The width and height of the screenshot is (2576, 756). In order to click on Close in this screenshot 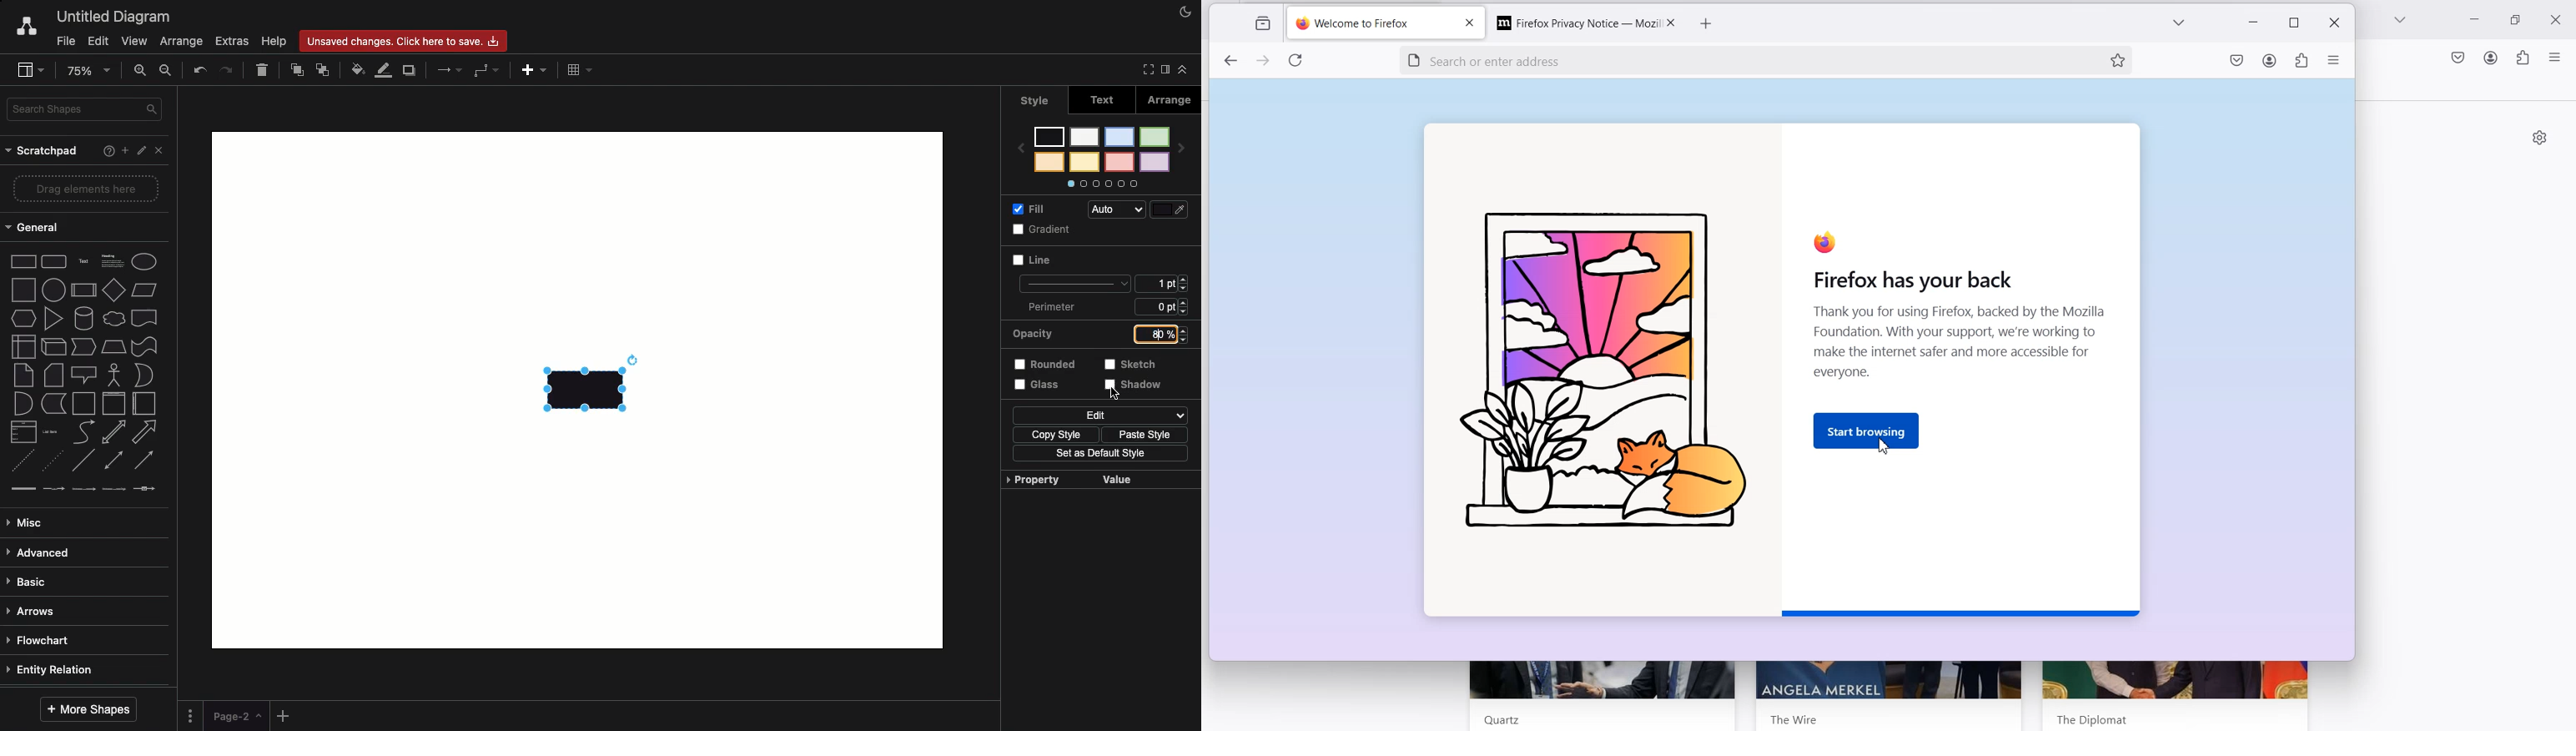, I will do `click(1670, 22)`.